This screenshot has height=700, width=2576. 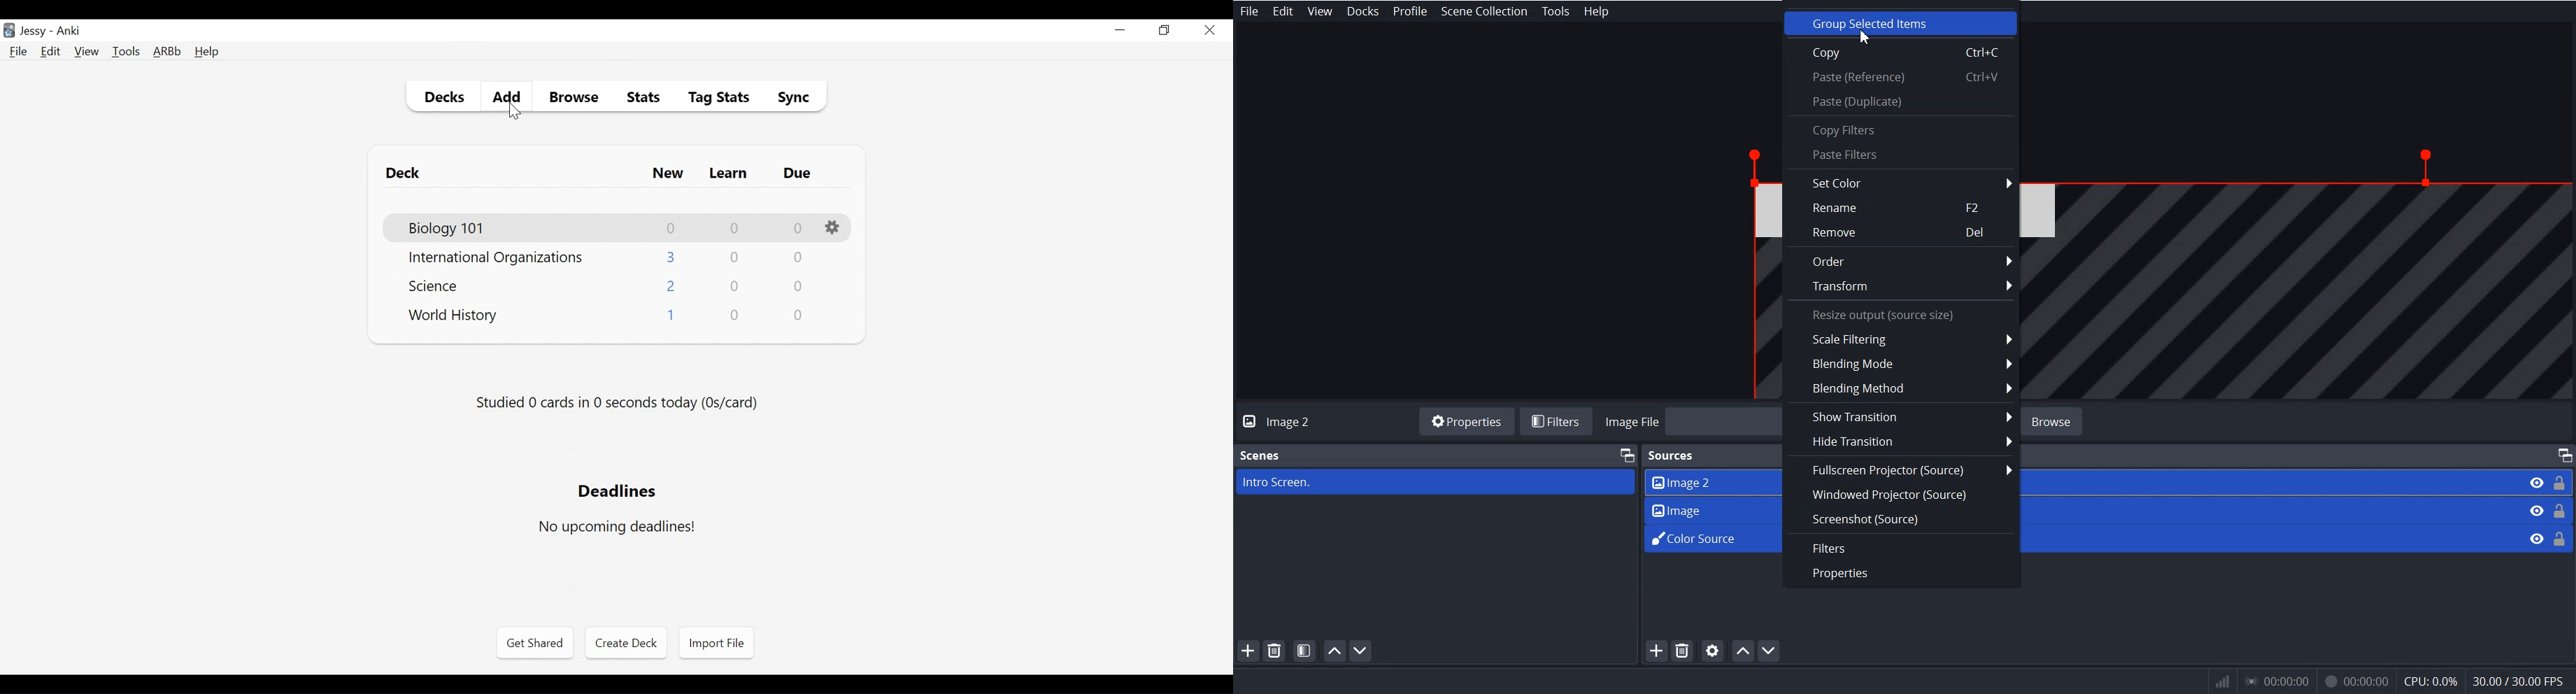 I want to click on Profile, so click(x=1410, y=11).